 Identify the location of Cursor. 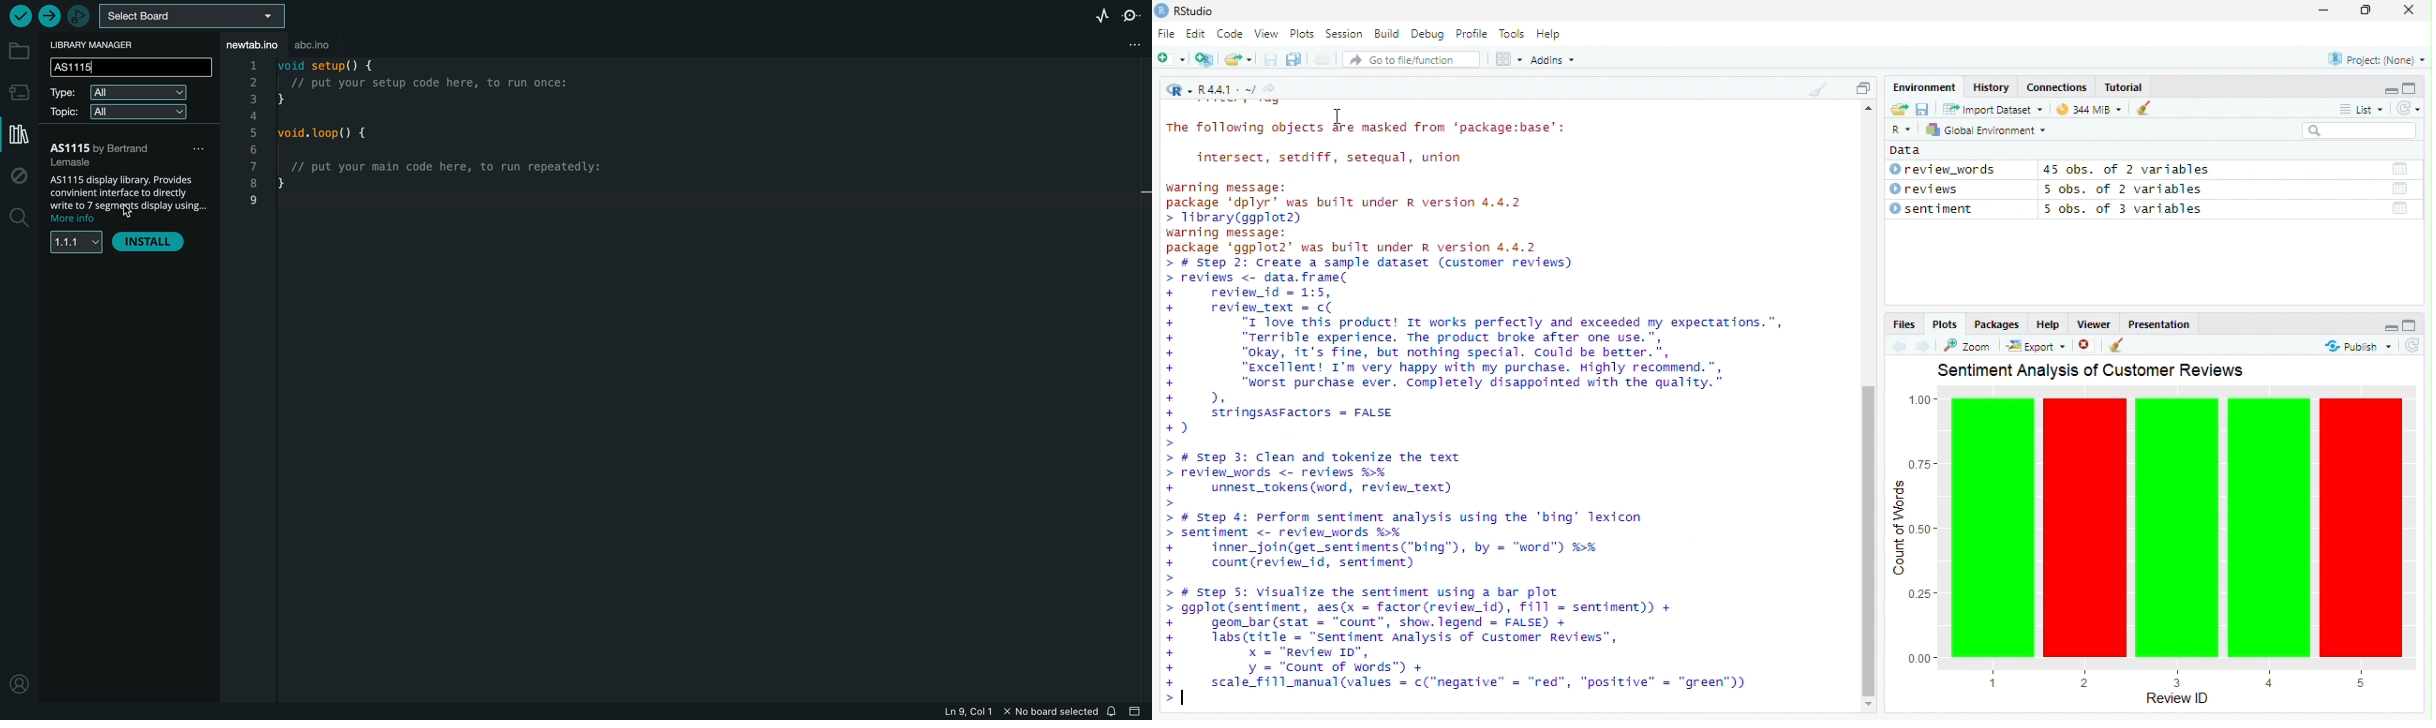
(1340, 117).